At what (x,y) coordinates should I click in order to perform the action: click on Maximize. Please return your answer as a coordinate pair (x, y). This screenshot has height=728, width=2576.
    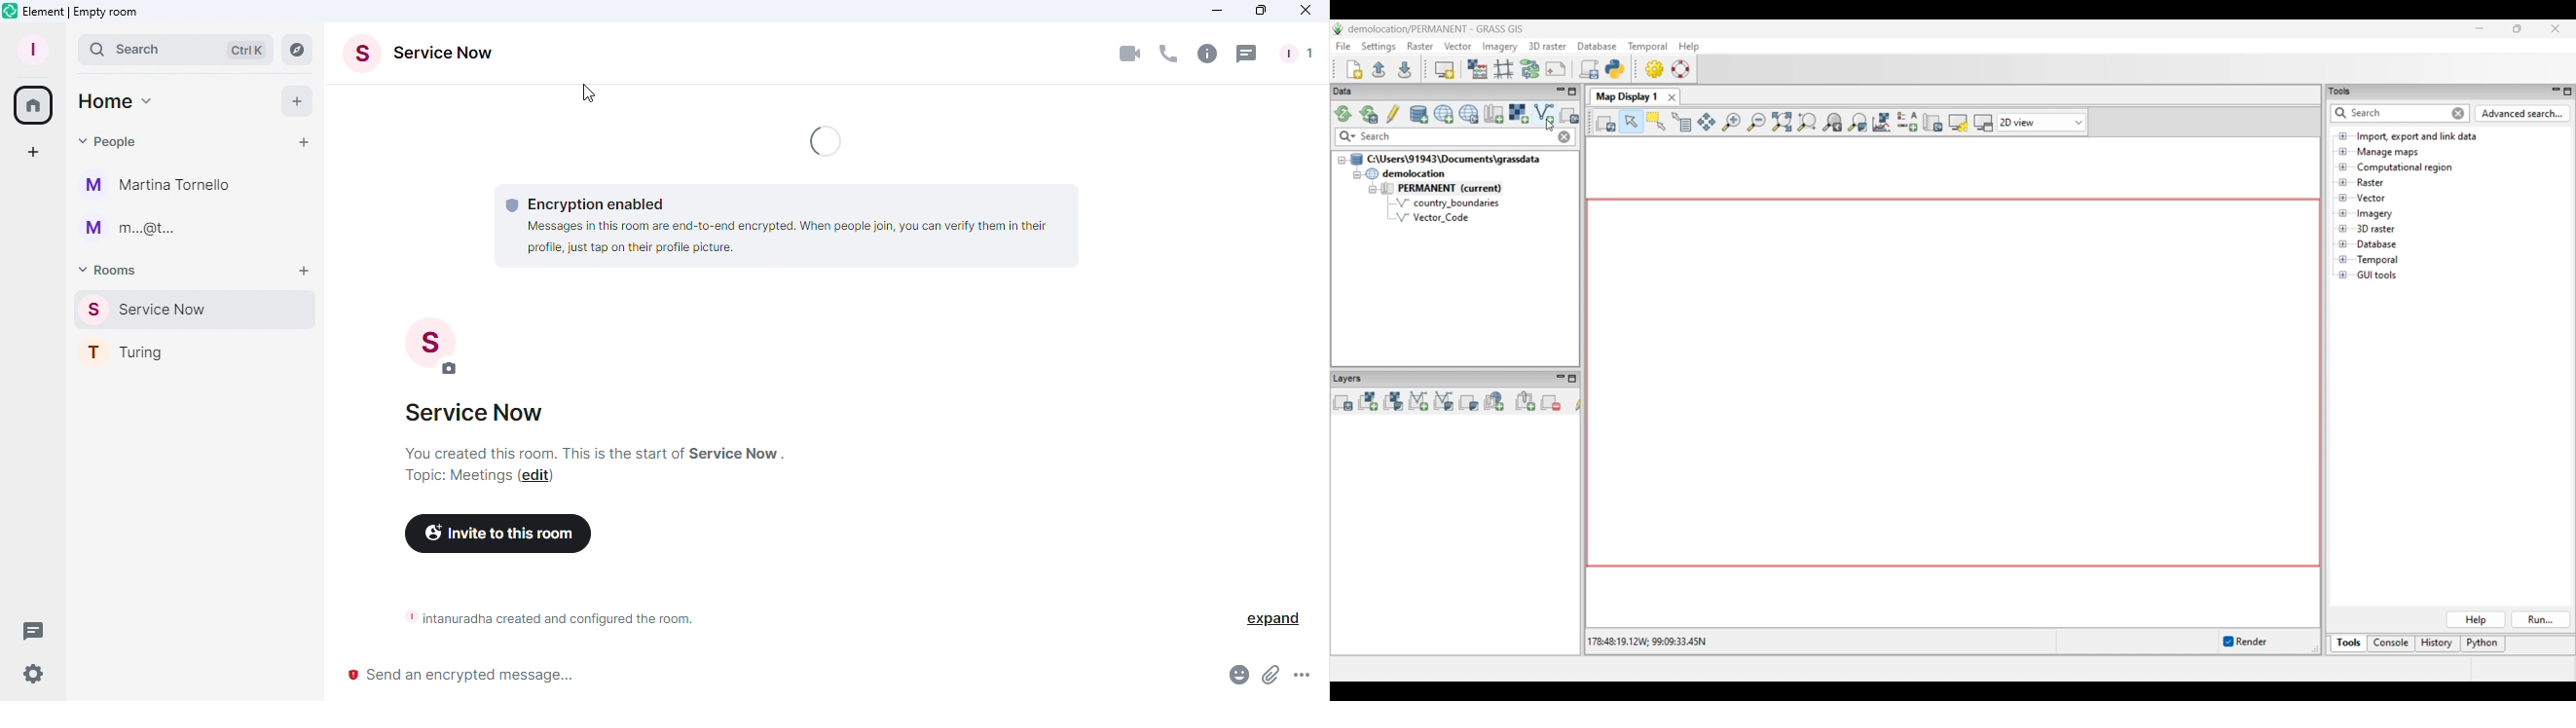
    Looking at the image, I should click on (1259, 11).